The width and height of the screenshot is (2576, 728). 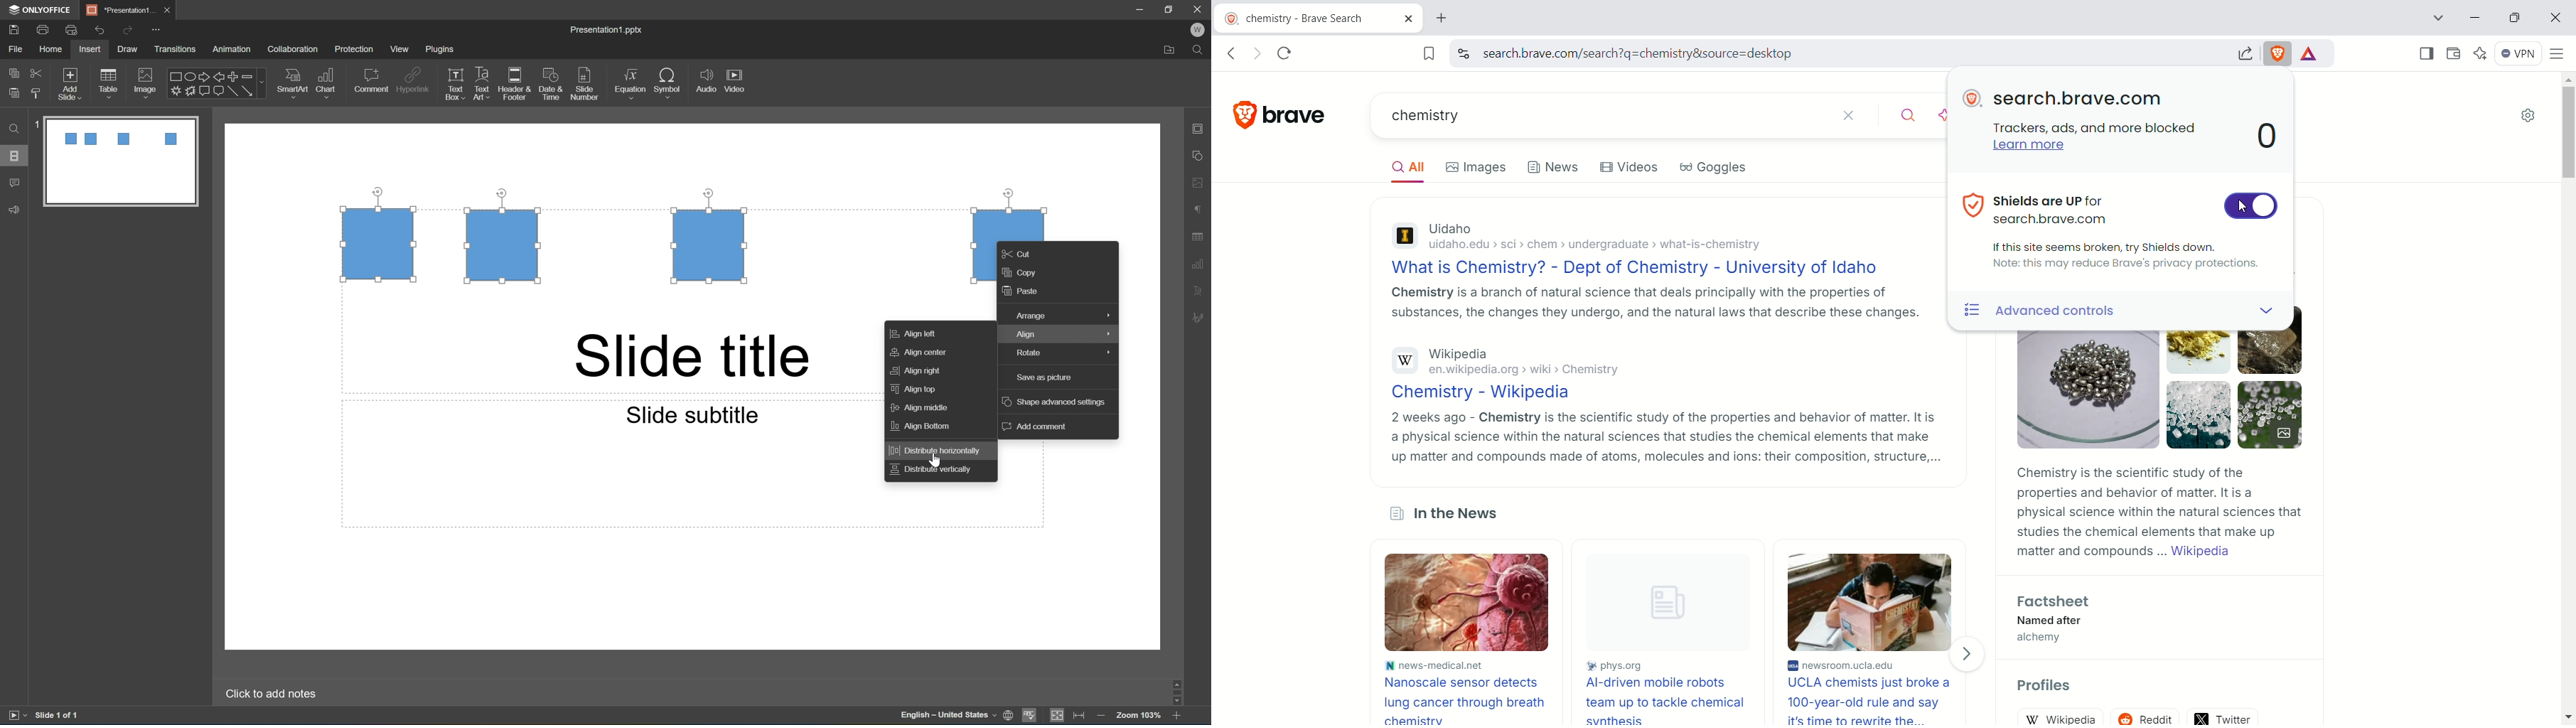 I want to click on rotate, so click(x=1060, y=354).